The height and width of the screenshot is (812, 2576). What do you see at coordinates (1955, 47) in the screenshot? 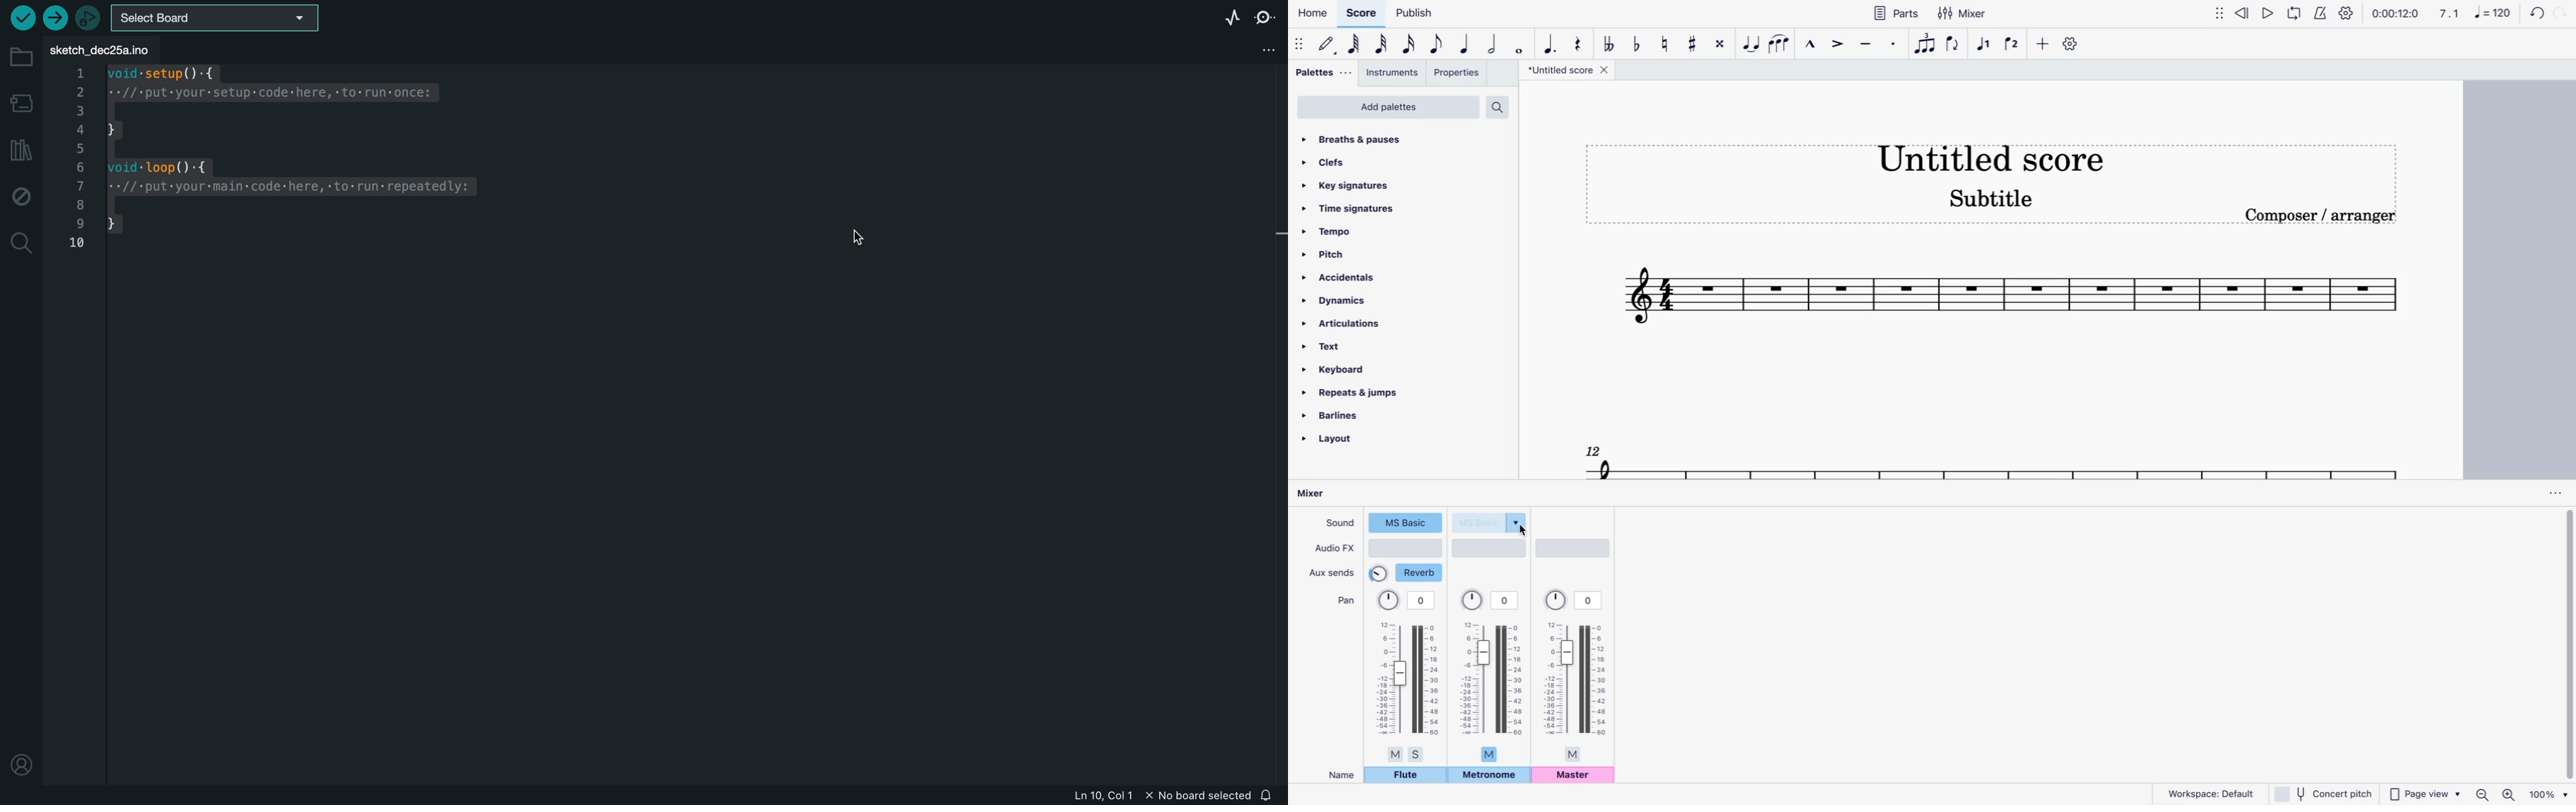
I see `flip direction` at bounding box center [1955, 47].